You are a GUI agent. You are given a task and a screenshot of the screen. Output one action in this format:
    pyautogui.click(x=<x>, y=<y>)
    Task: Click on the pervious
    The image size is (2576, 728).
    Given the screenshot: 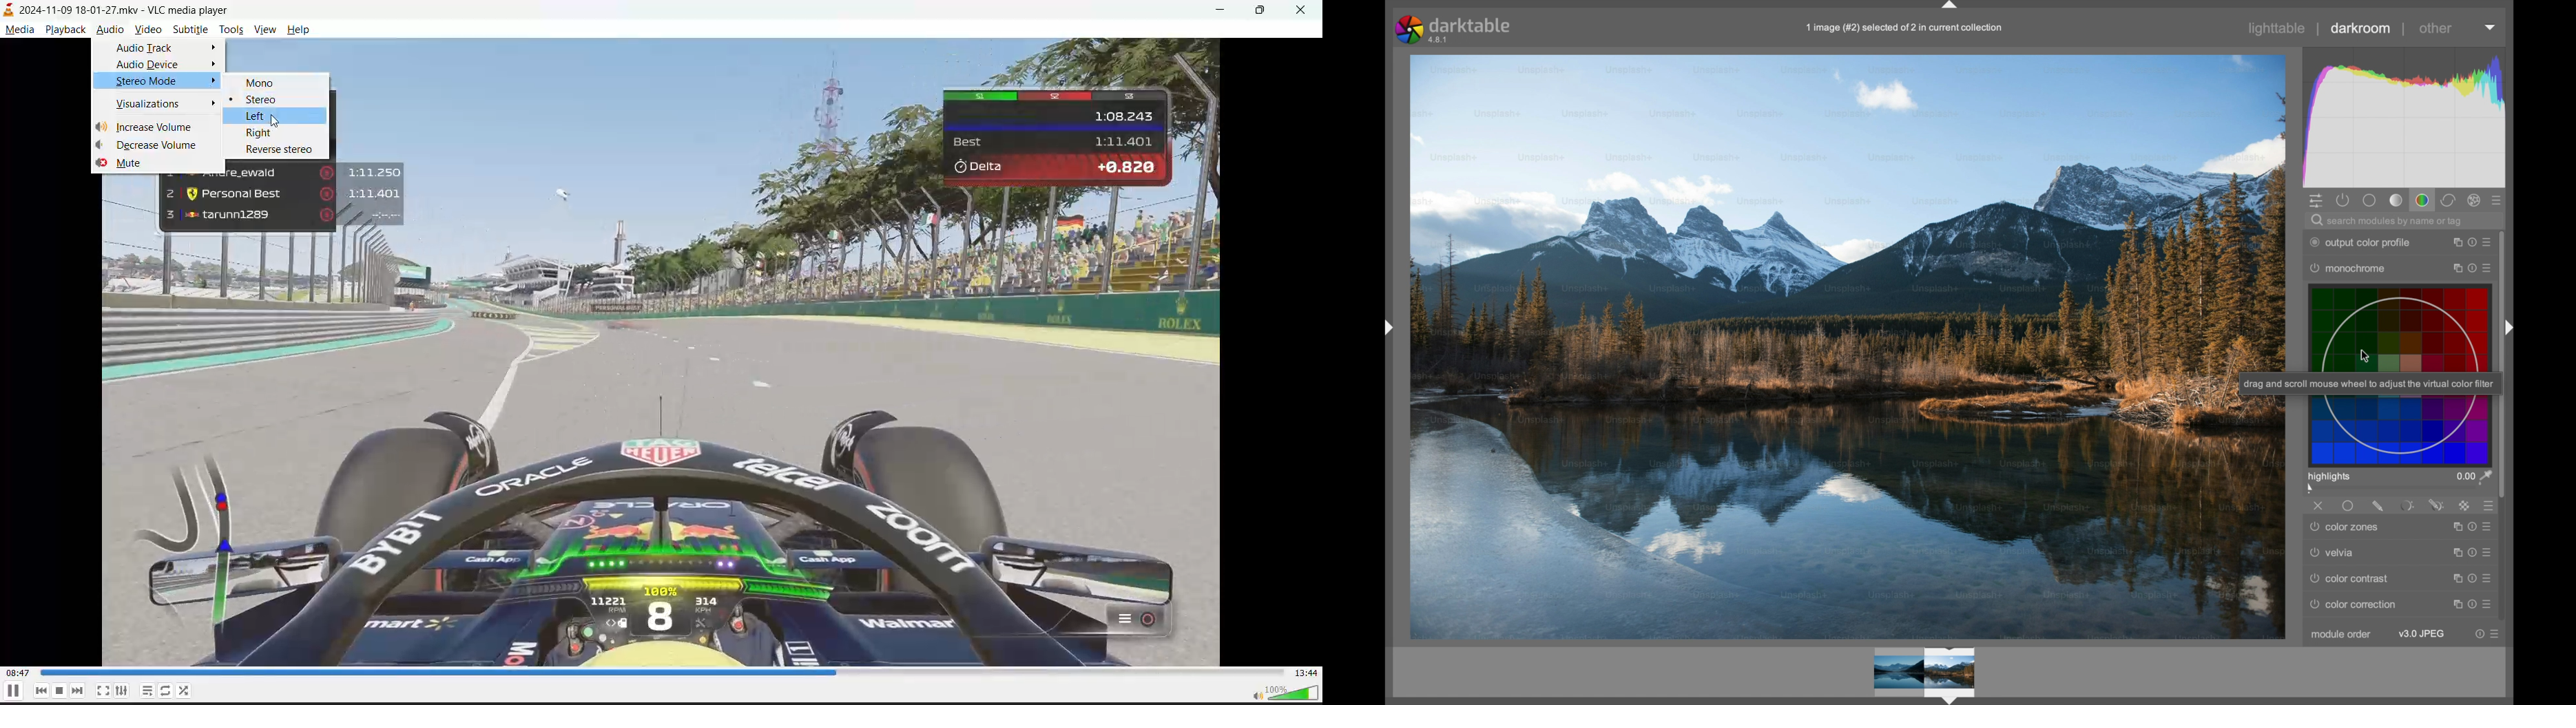 What is the action you would take?
    pyautogui.click(x=41, y=690)
    